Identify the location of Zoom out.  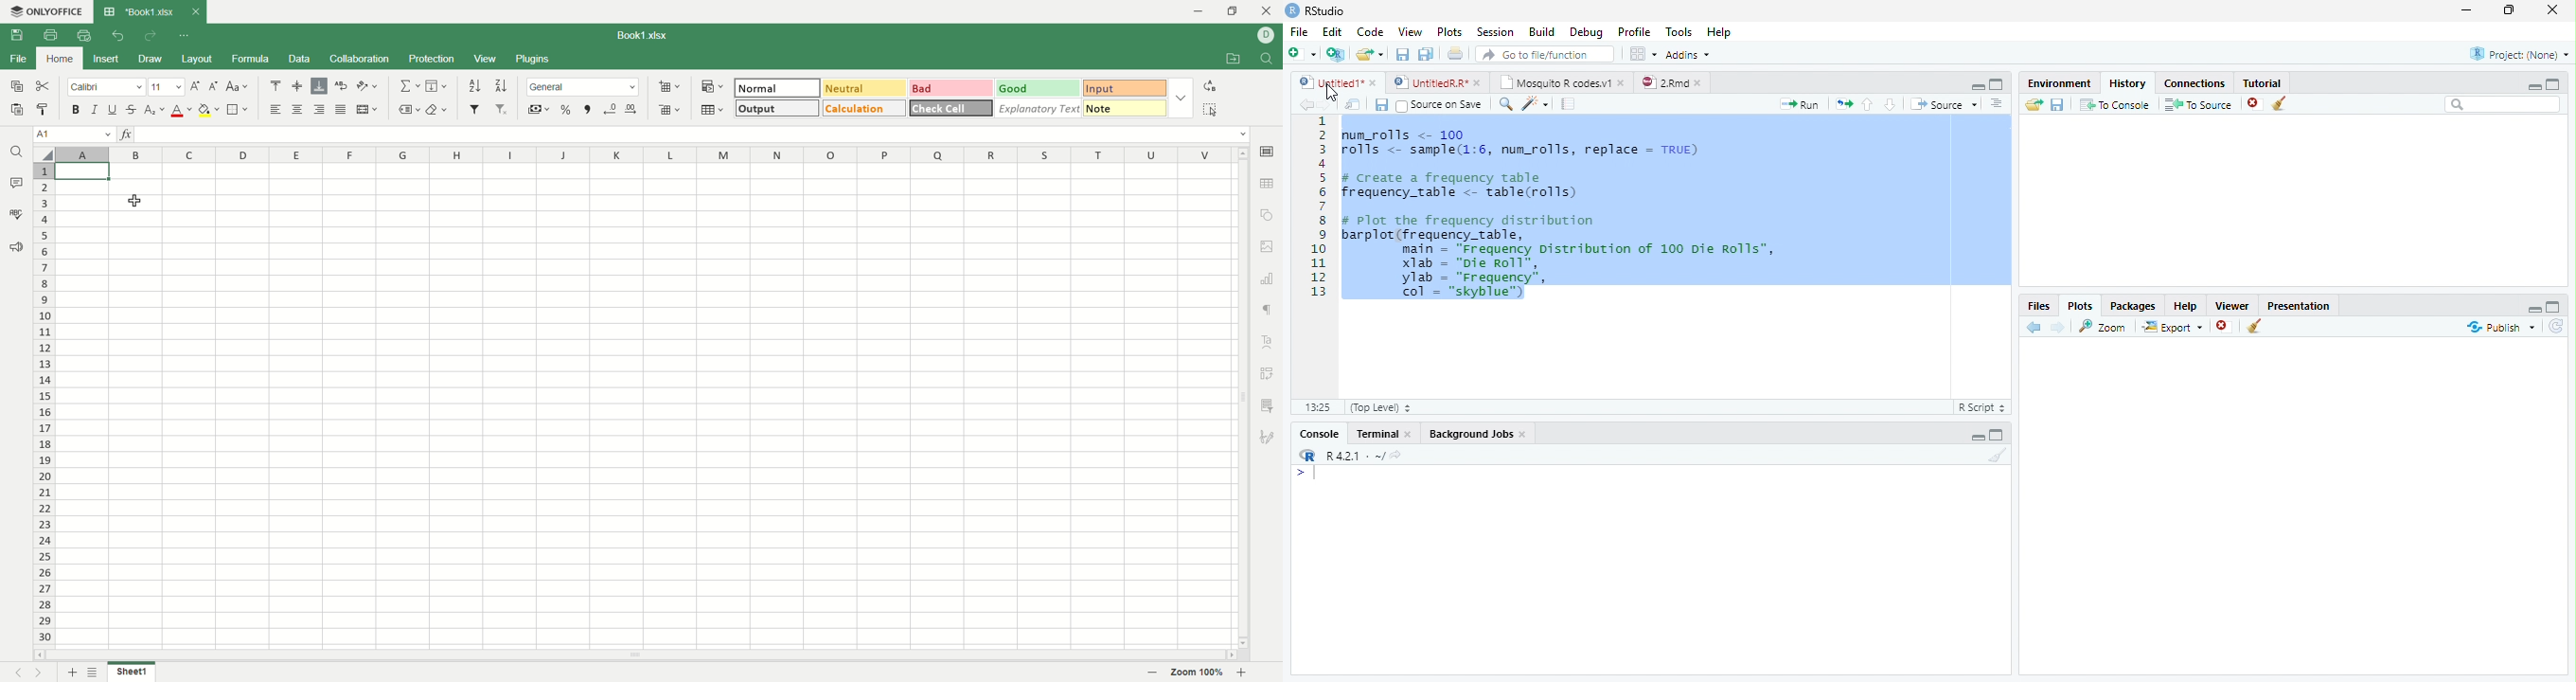
(1153, 673).